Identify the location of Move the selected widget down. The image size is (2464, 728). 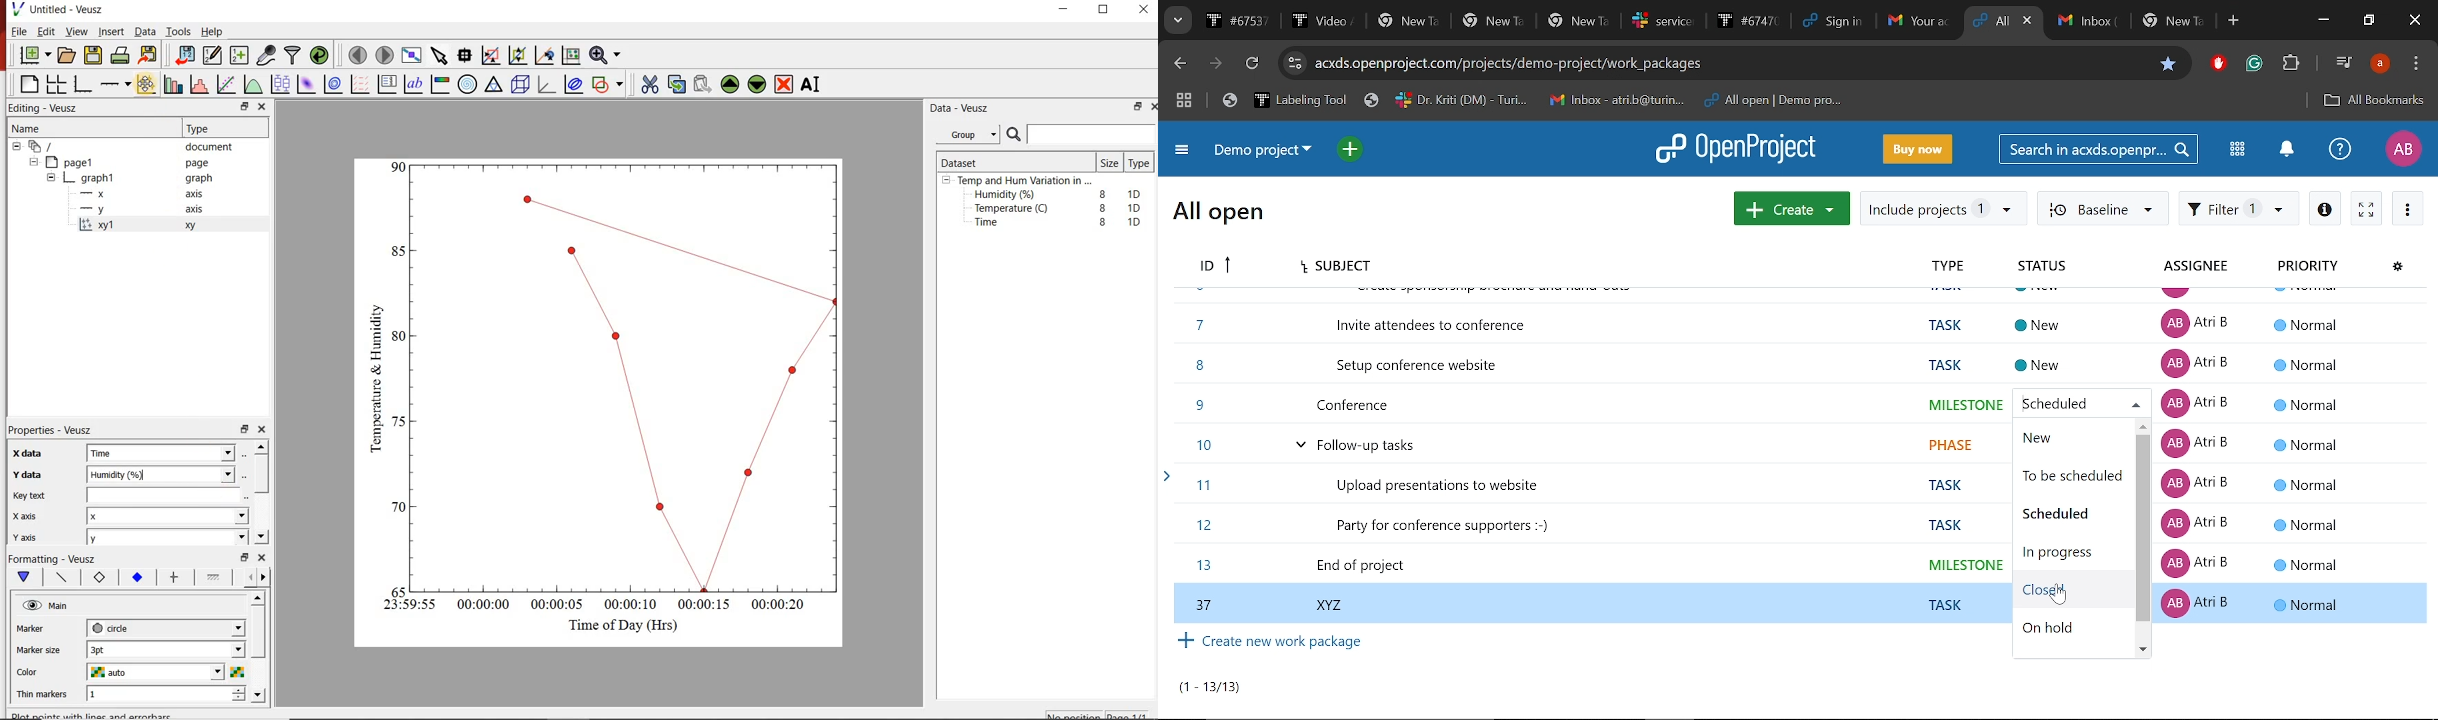
(759, 84).